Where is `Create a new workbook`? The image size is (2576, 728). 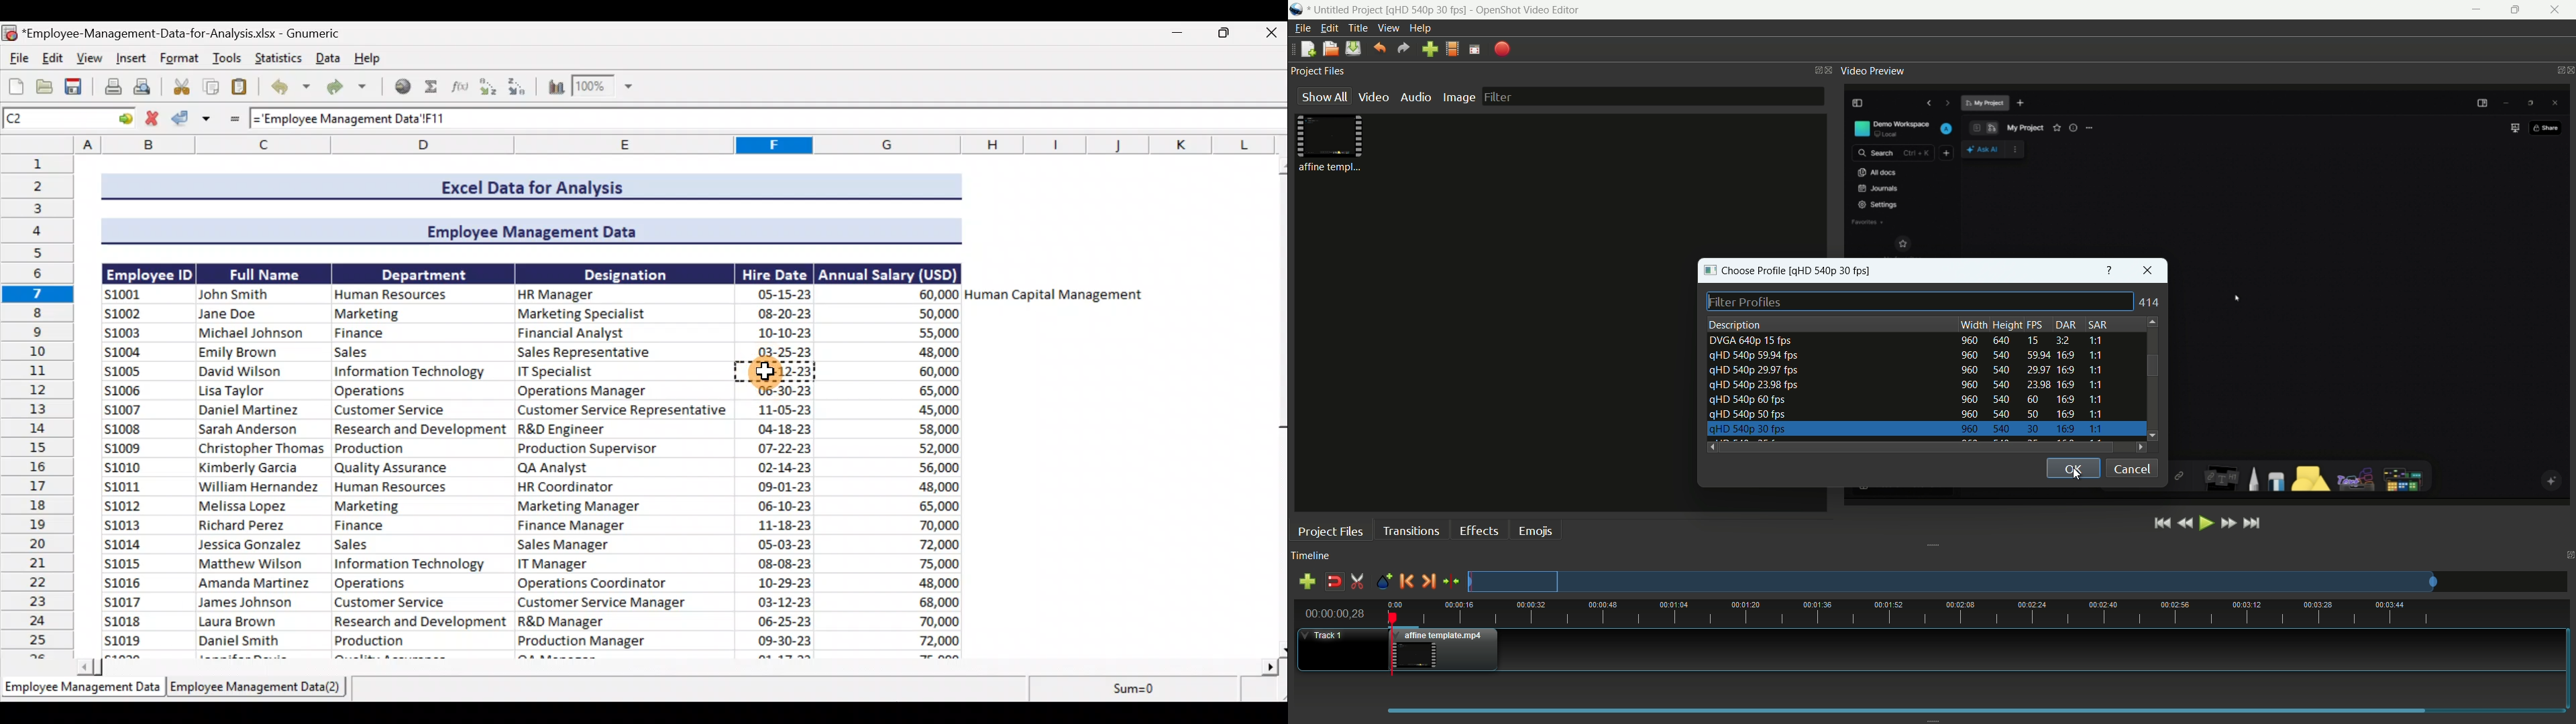 Create a new workbook is located at coordinates (15, 86).